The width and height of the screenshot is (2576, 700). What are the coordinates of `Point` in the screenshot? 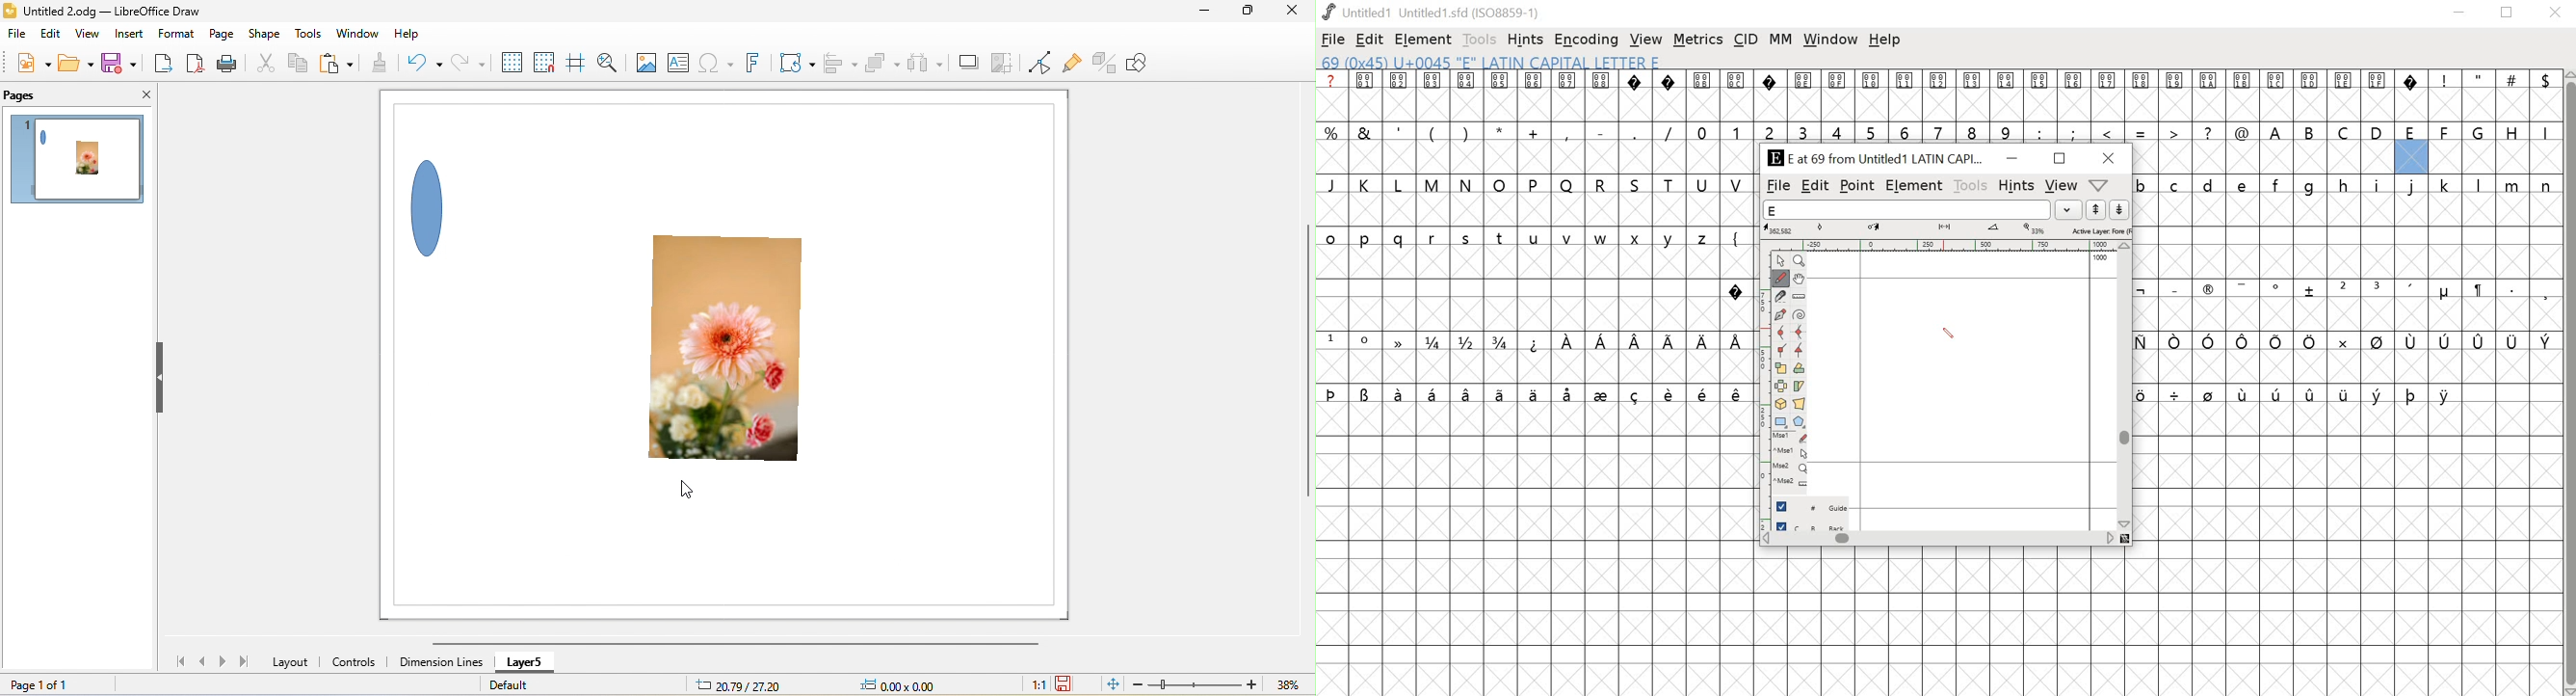 It's located at (1780, 261).